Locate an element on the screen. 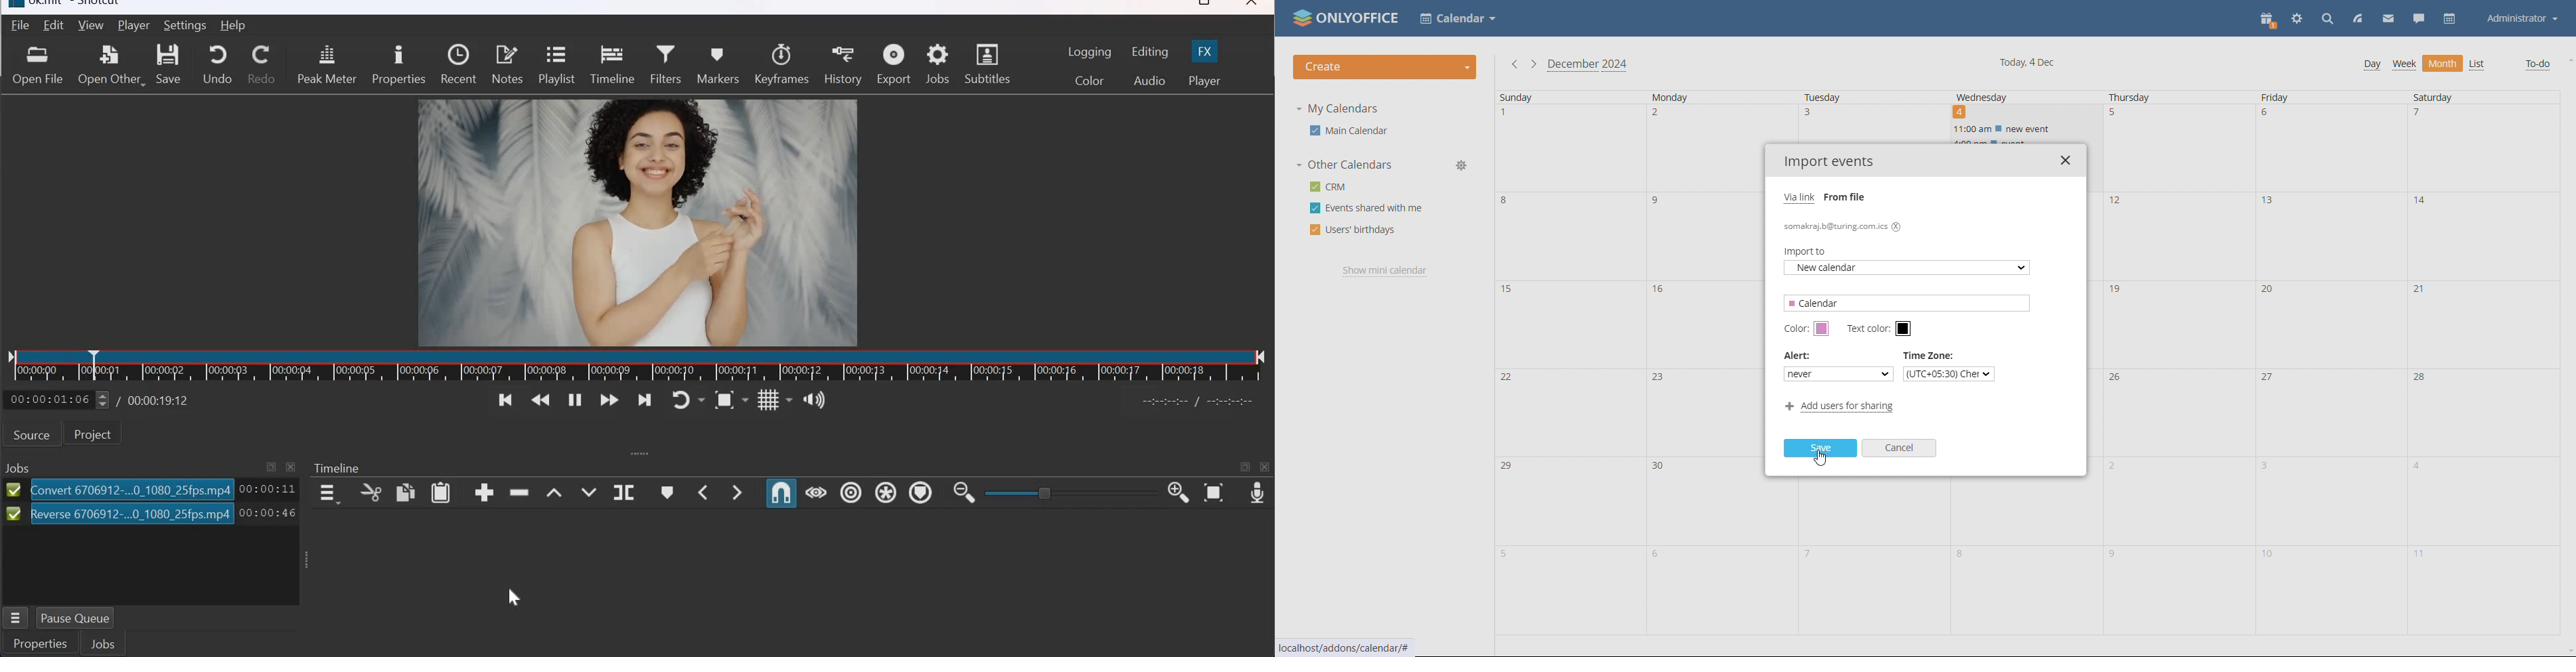  Properties is located at coordinates (40, 644).